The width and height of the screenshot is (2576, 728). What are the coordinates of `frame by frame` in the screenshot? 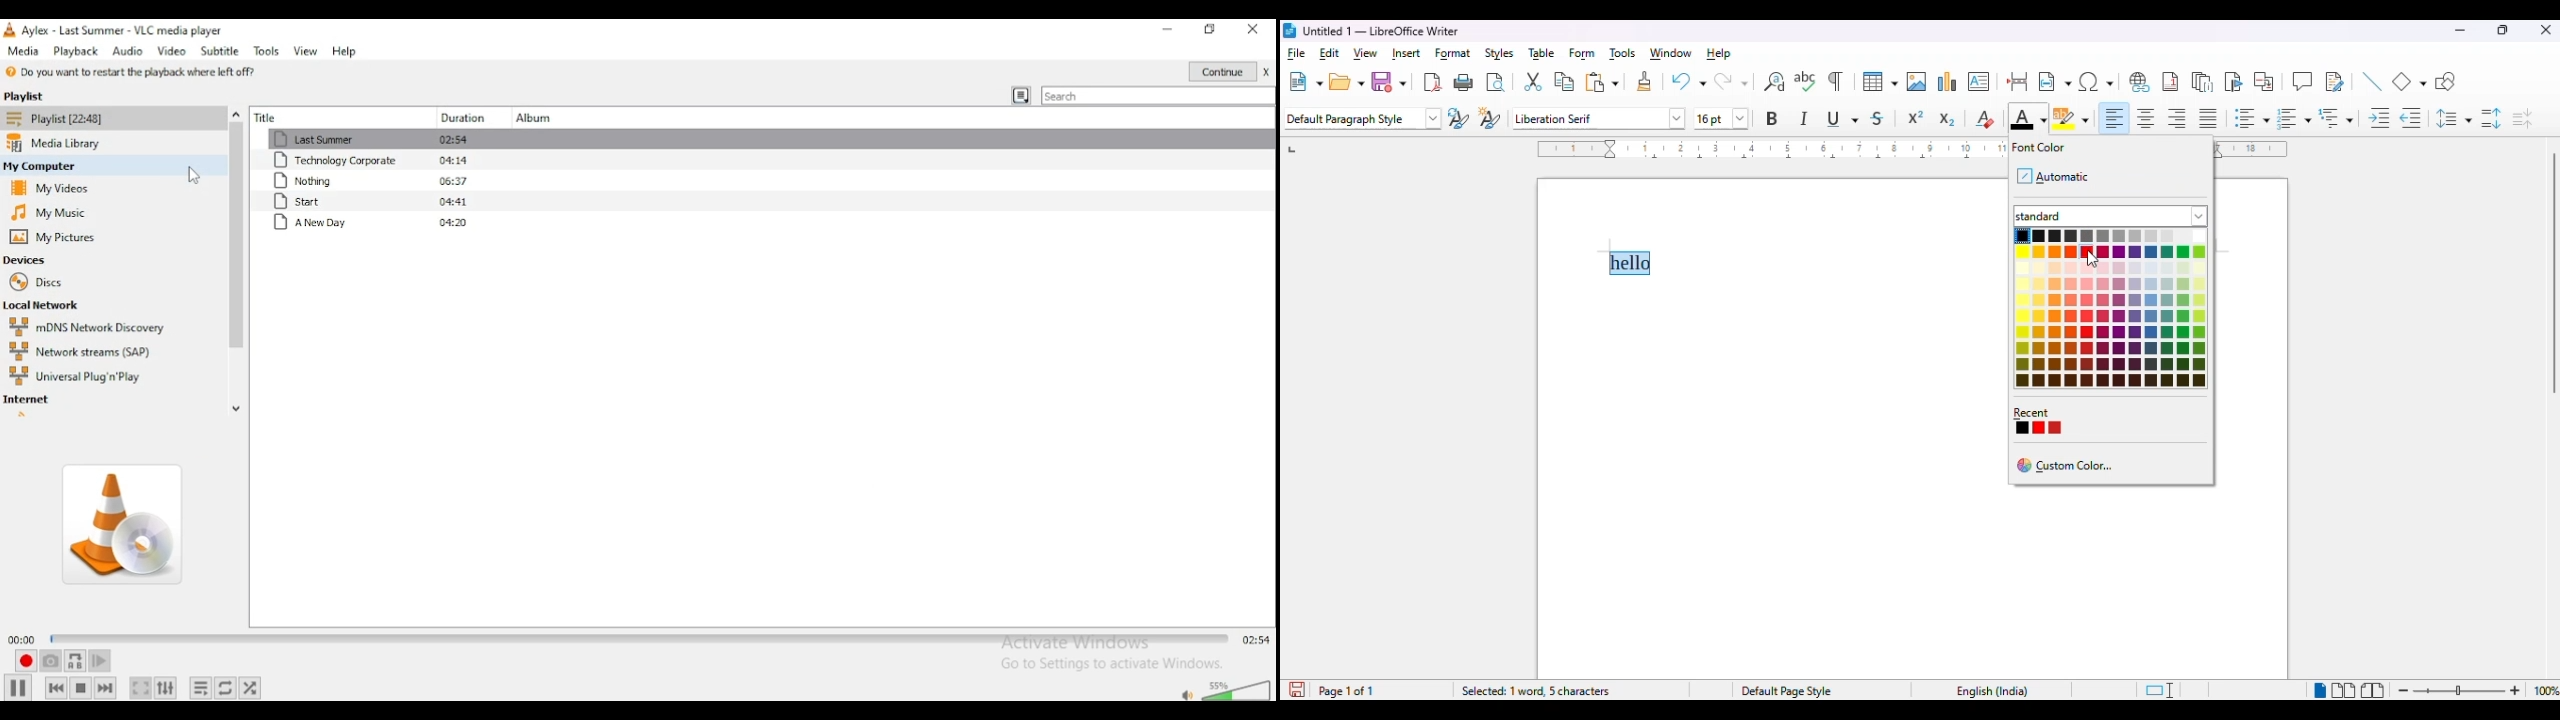 It's located at (102, 660).